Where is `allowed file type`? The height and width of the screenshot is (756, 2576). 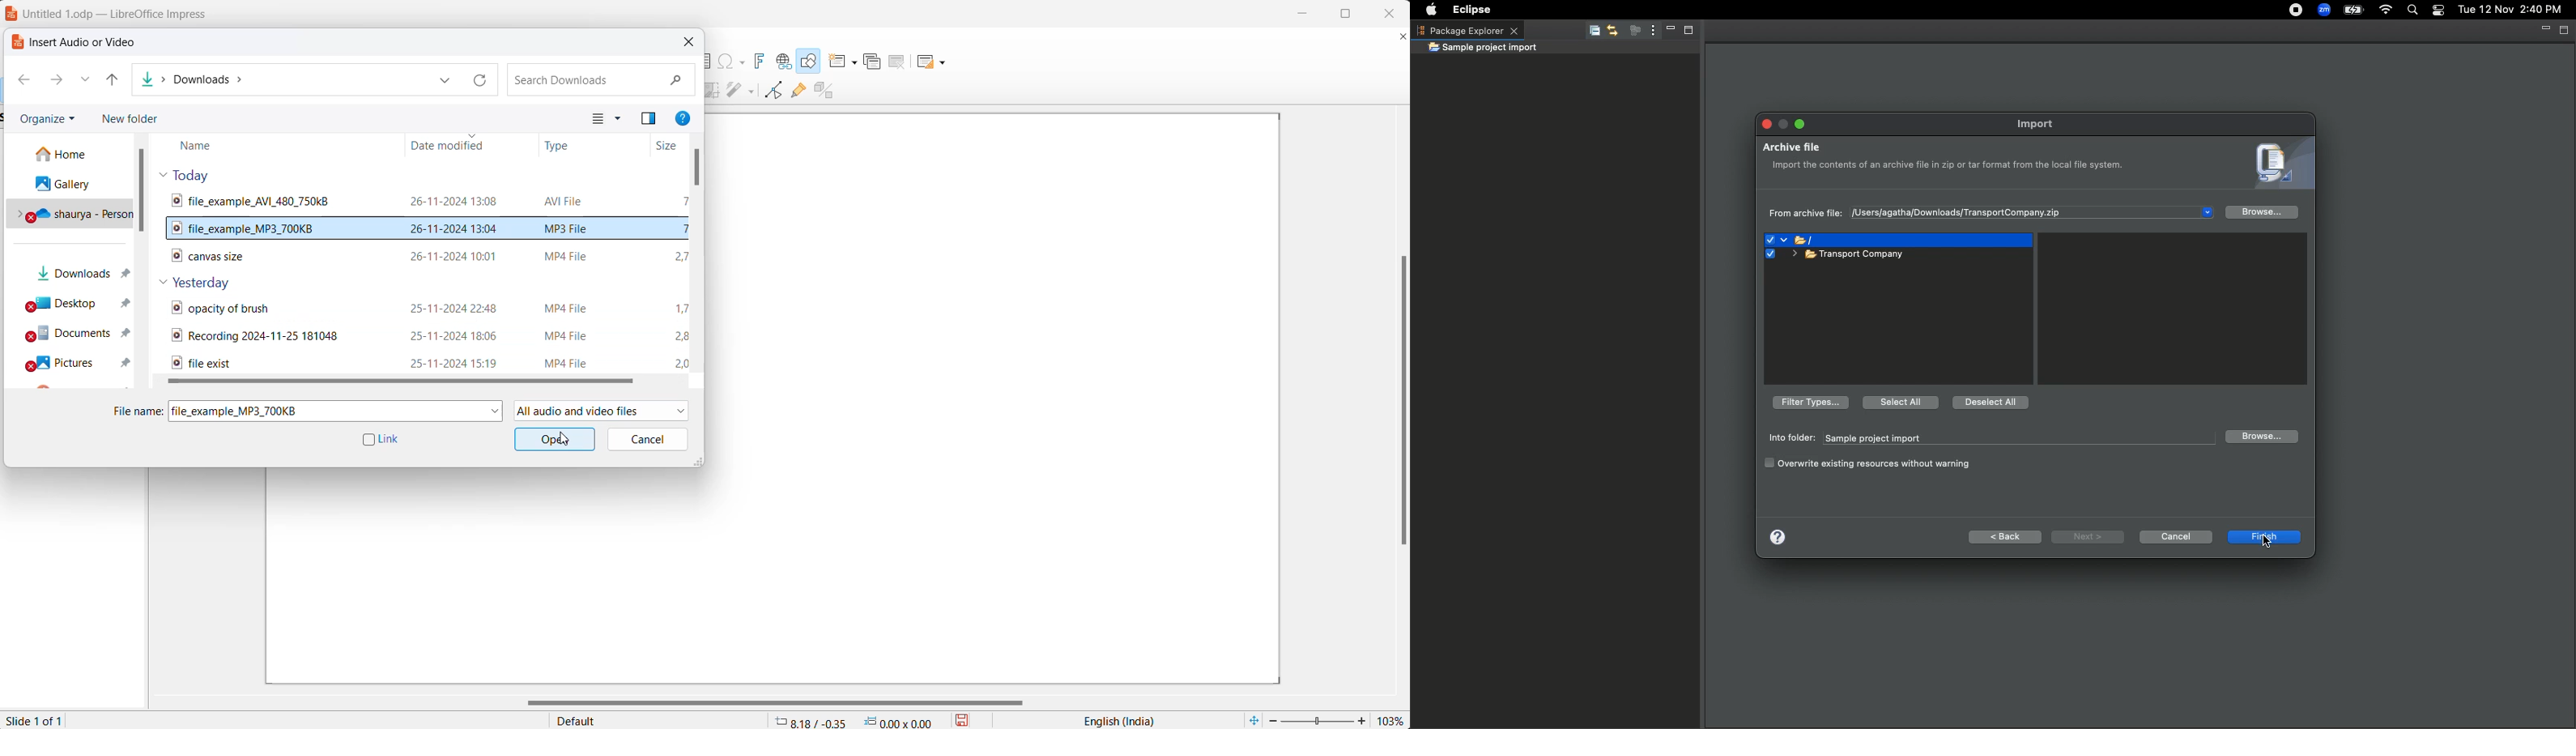
allowed file type is located at coordinates (603, 411).